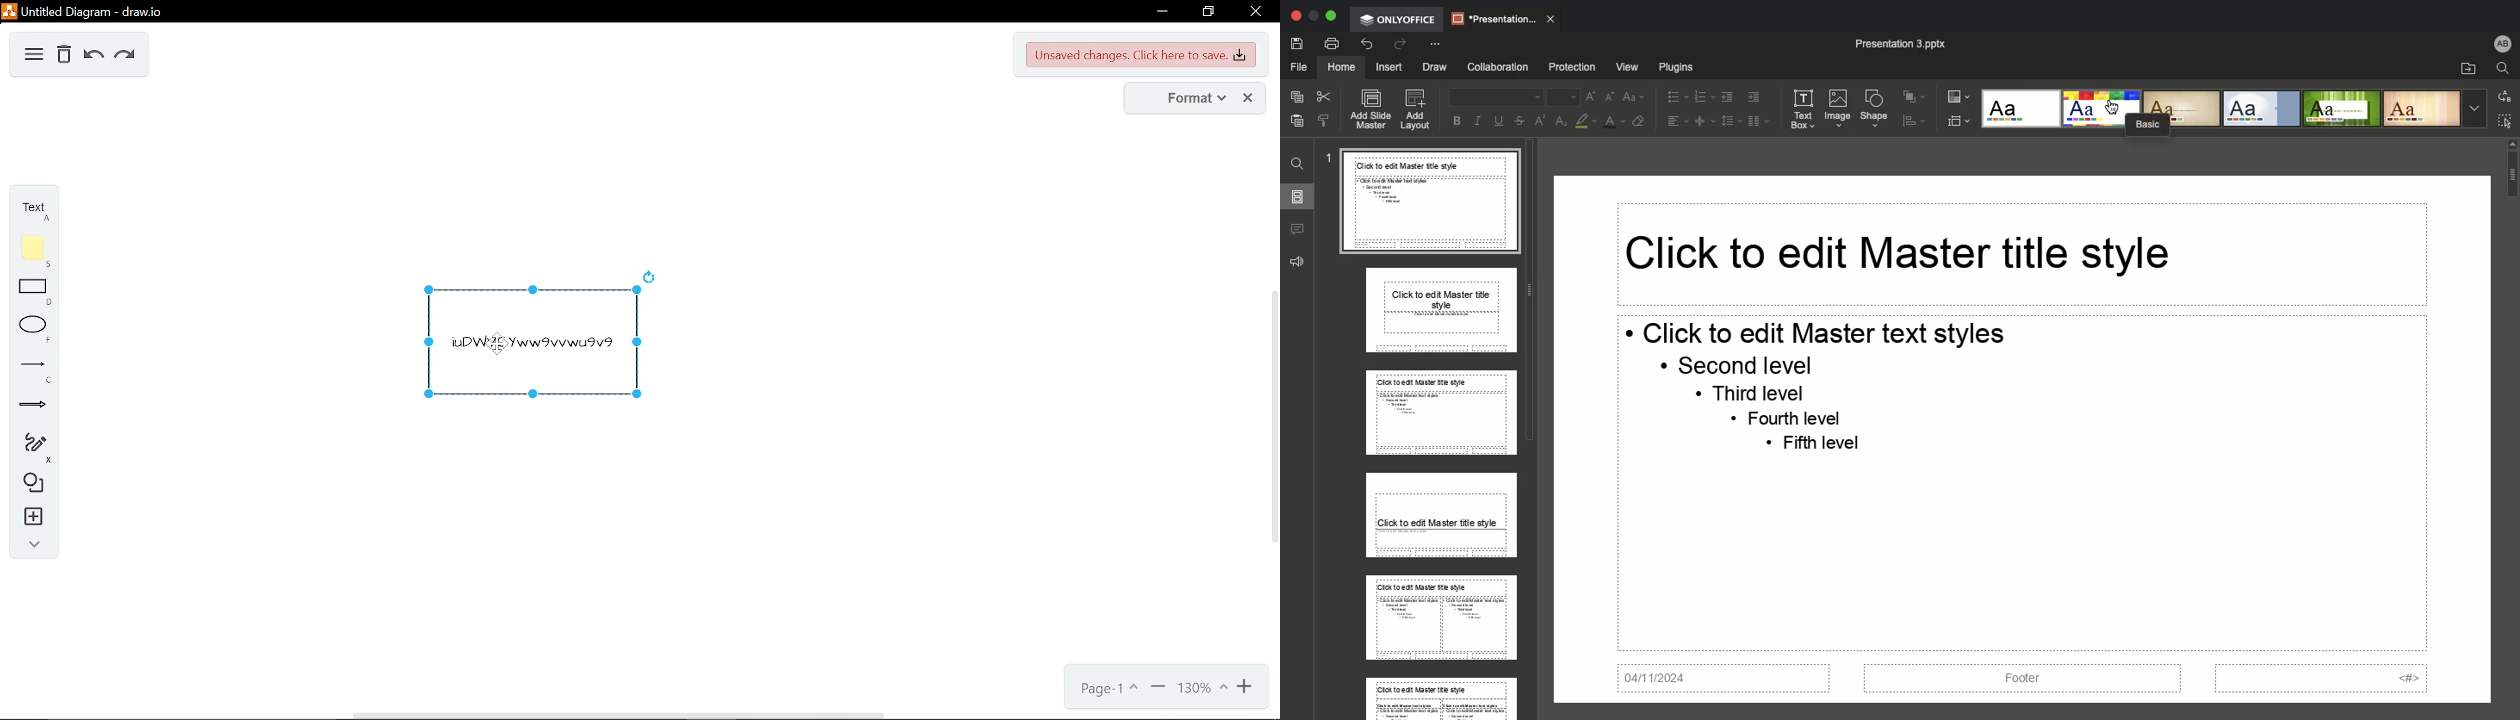 The width and height of the screenshot is (2520, 728). Describe the element at coordinates (1624, 66) in the screenshot. I see `View` at that location.